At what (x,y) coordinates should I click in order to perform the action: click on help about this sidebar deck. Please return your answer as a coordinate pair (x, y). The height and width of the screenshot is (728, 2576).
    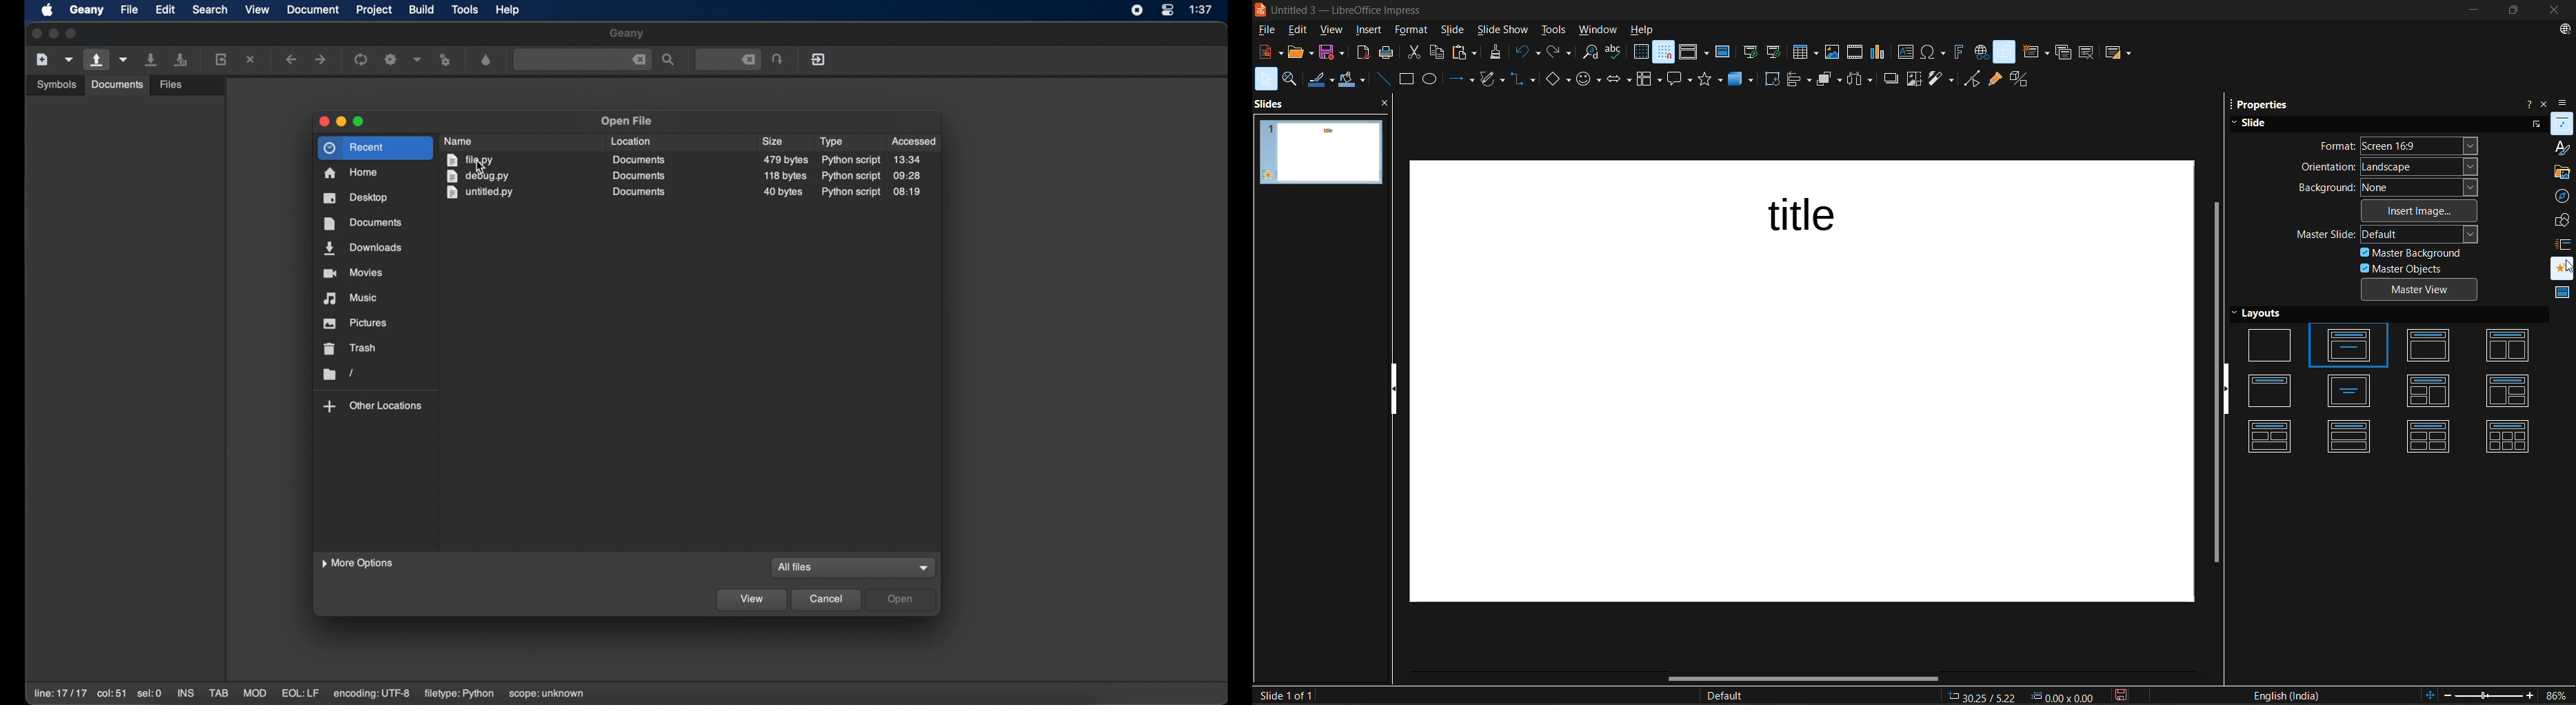
    Looking at the image, I should click on (2528, 101).